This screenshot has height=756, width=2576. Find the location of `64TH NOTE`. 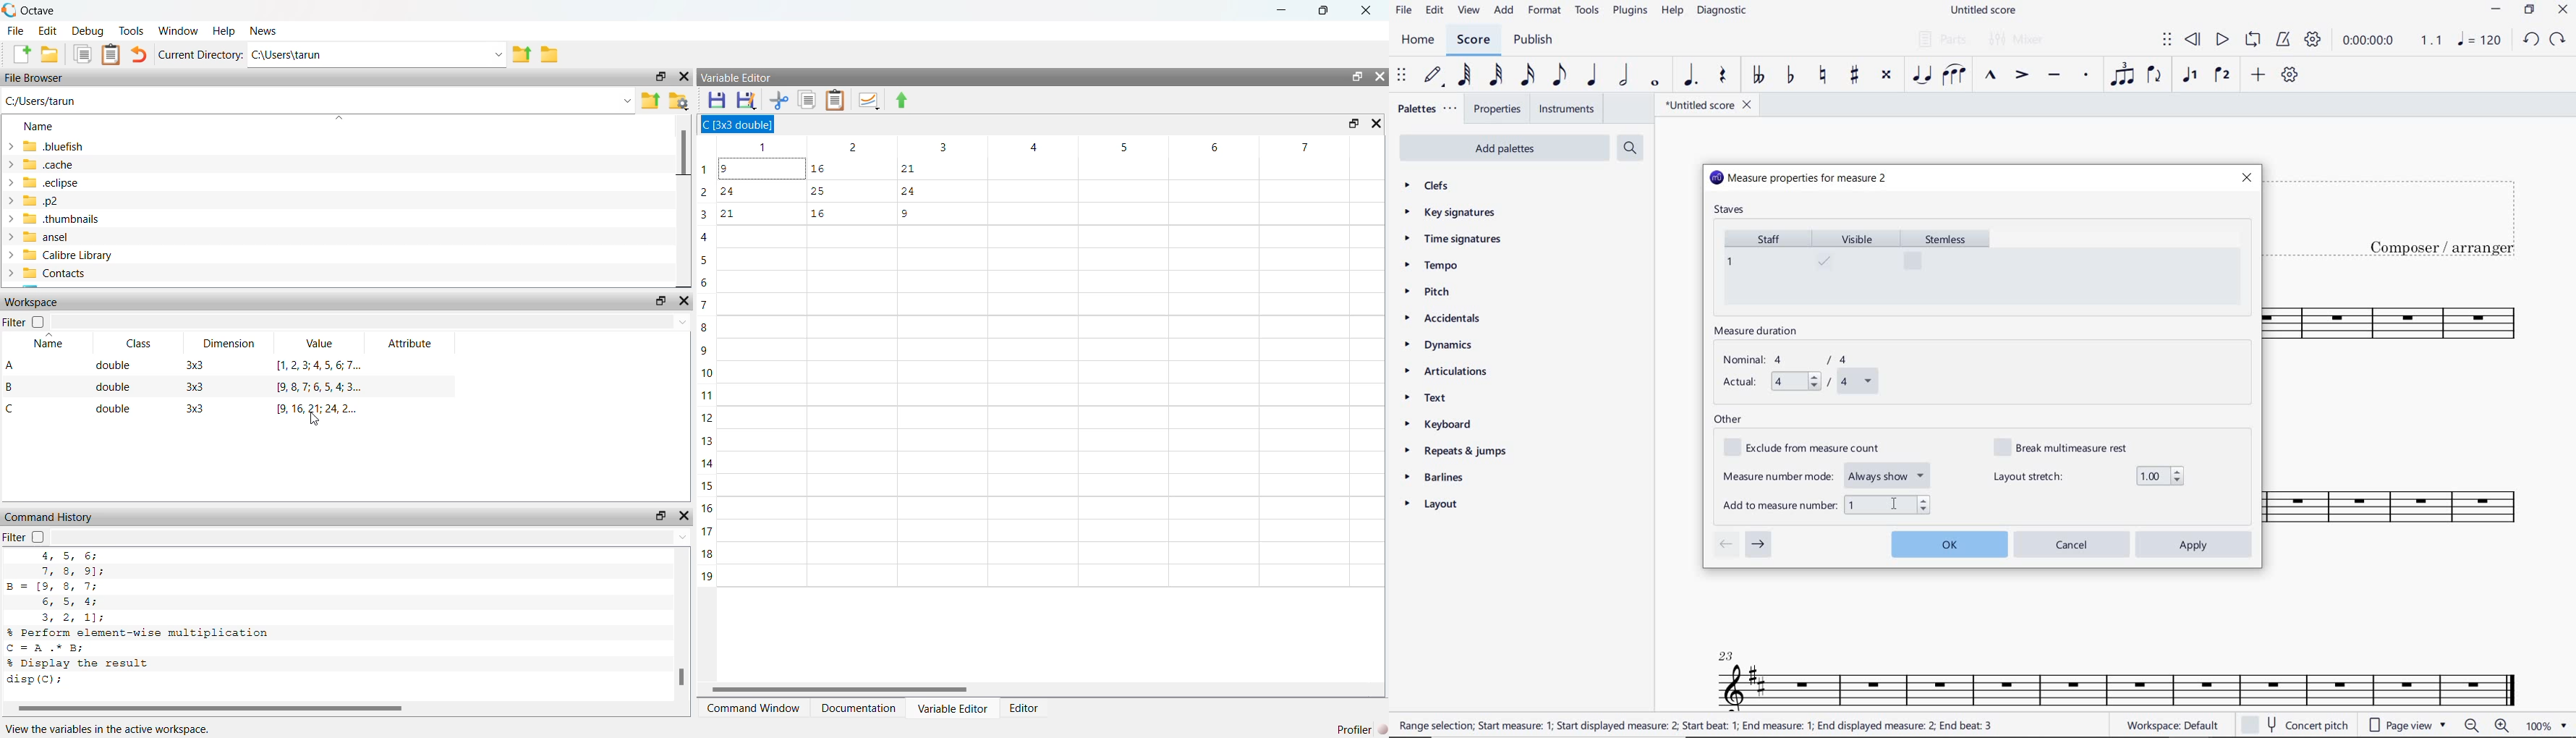

64TH NOTE is located at coordinates (1466, 76).